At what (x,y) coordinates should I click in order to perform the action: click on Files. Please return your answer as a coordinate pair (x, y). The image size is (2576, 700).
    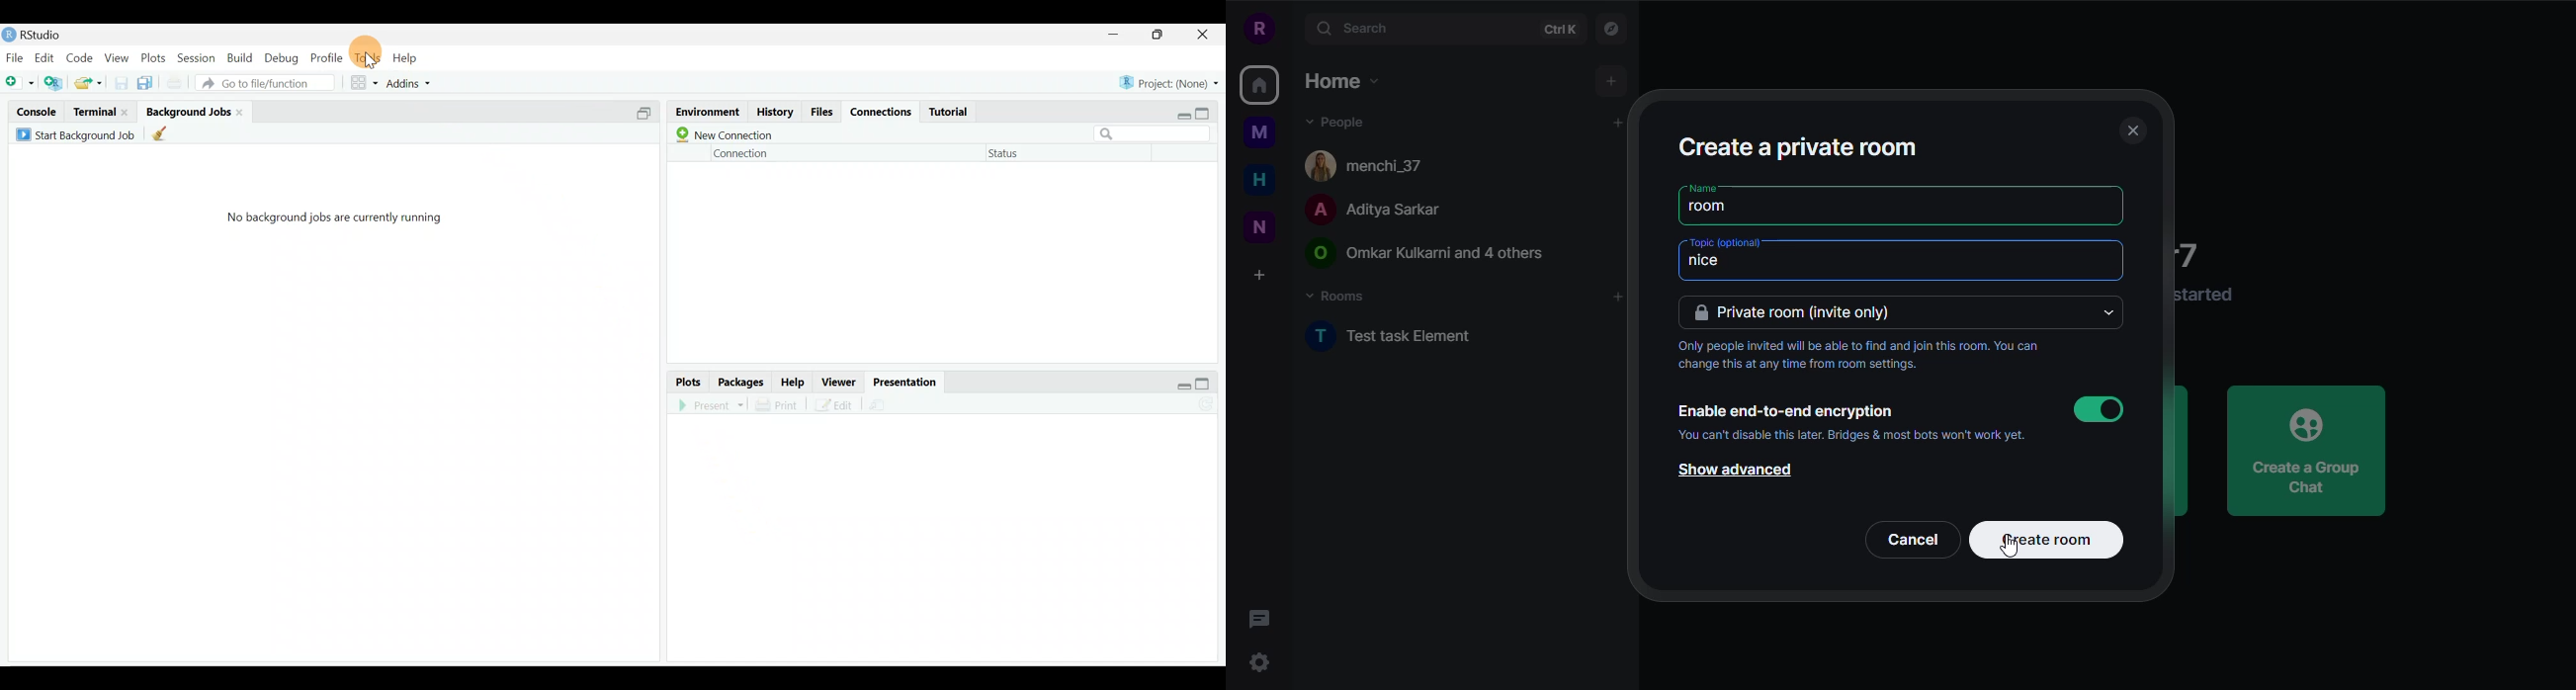
    Looking at the image, I should click on (823, 112).